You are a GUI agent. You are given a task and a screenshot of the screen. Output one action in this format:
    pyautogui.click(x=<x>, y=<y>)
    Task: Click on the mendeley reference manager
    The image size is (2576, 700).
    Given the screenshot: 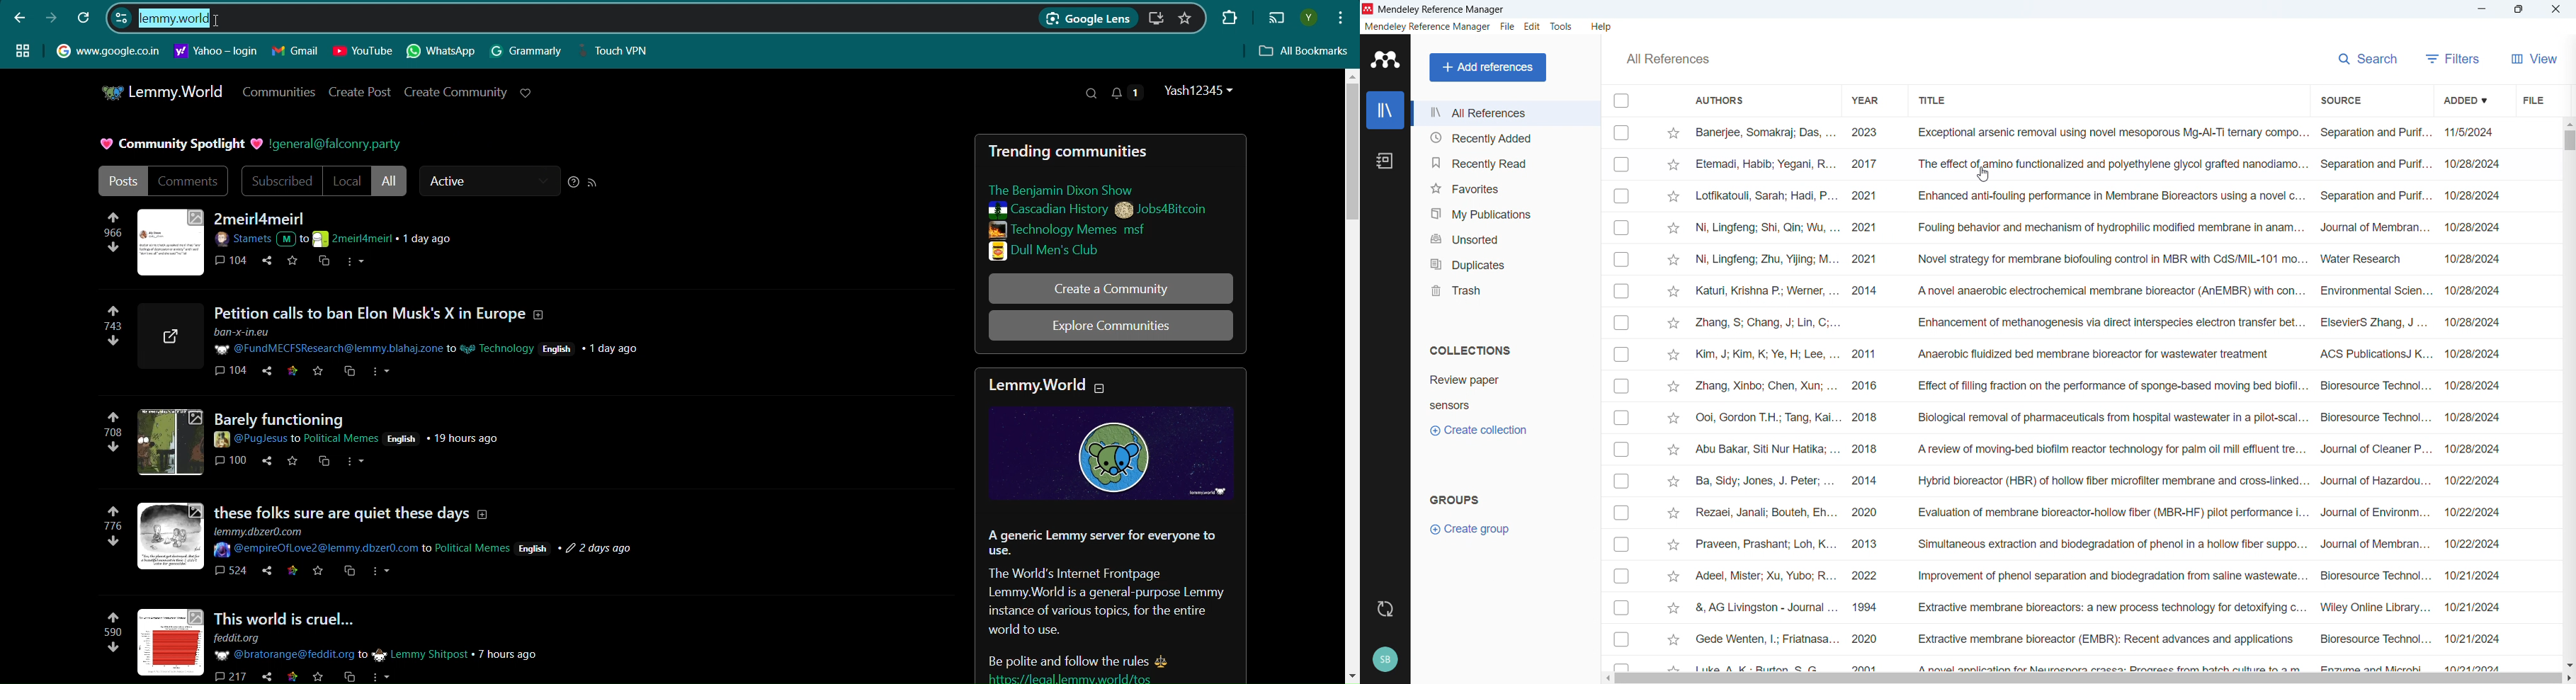 What is the action you would take?
    pyautogui.click(x=1443, y=10)
    